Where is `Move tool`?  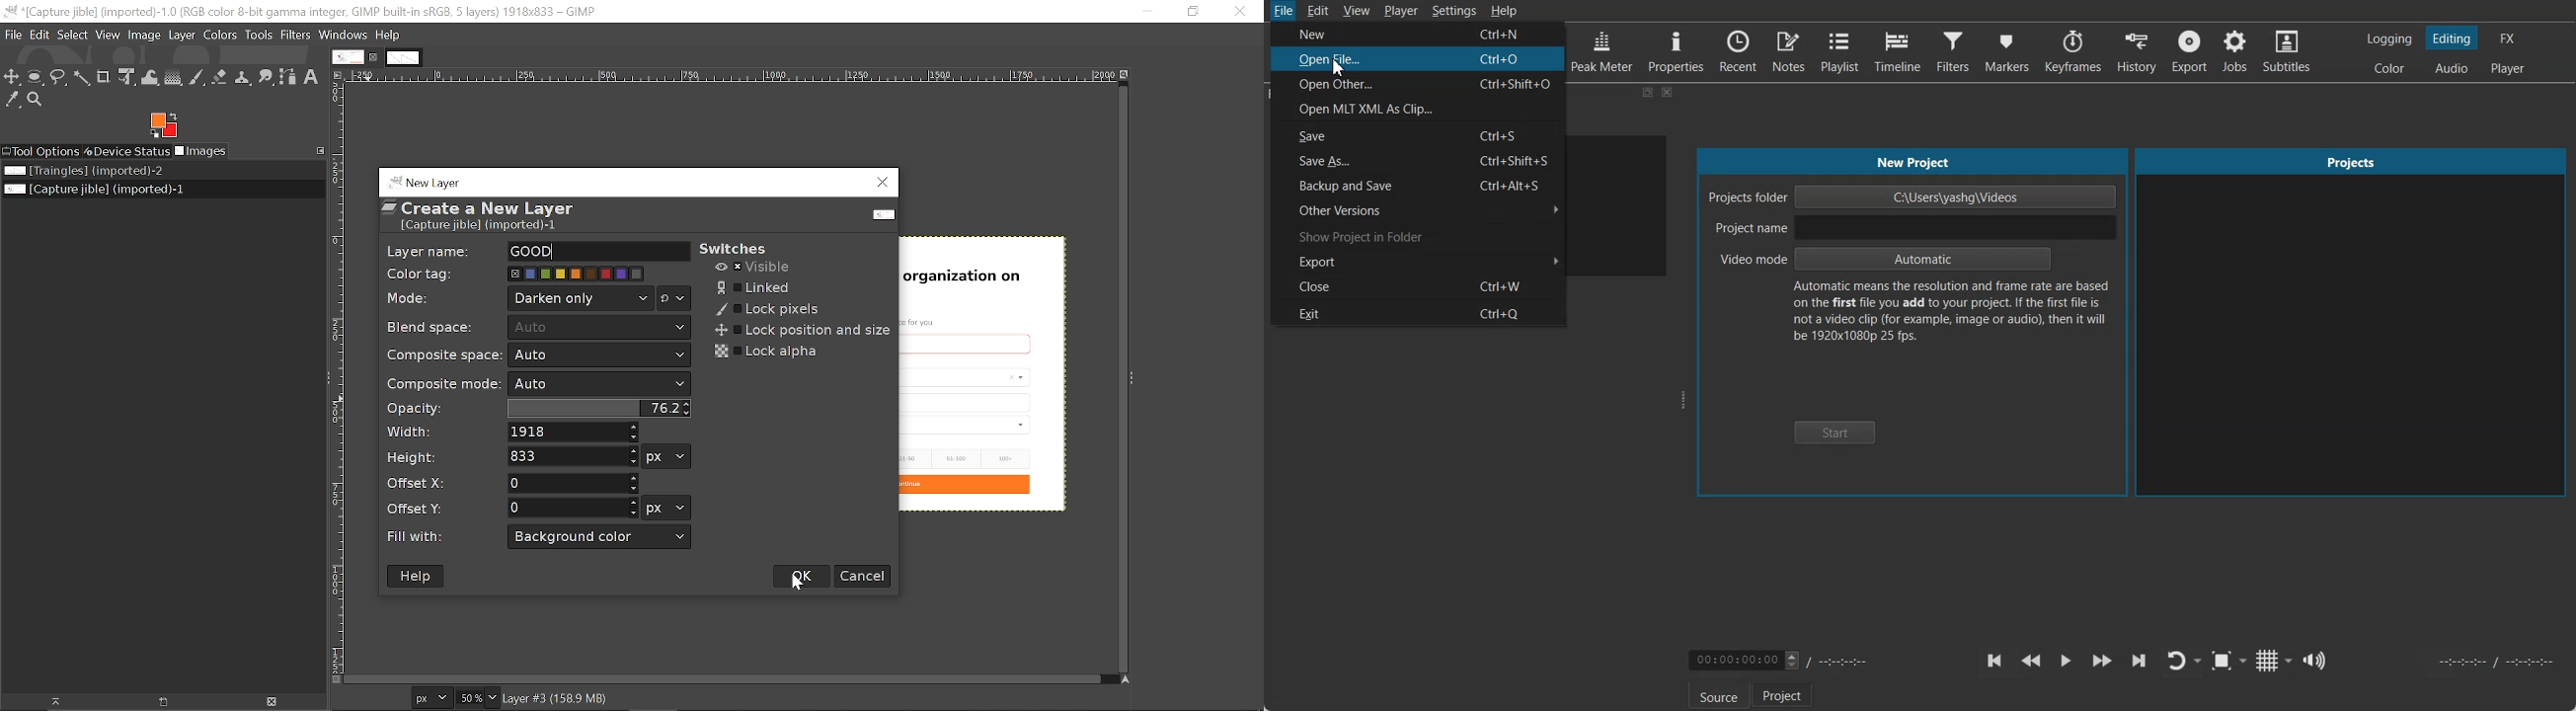
Move tool is located at coordinates (13, 77).